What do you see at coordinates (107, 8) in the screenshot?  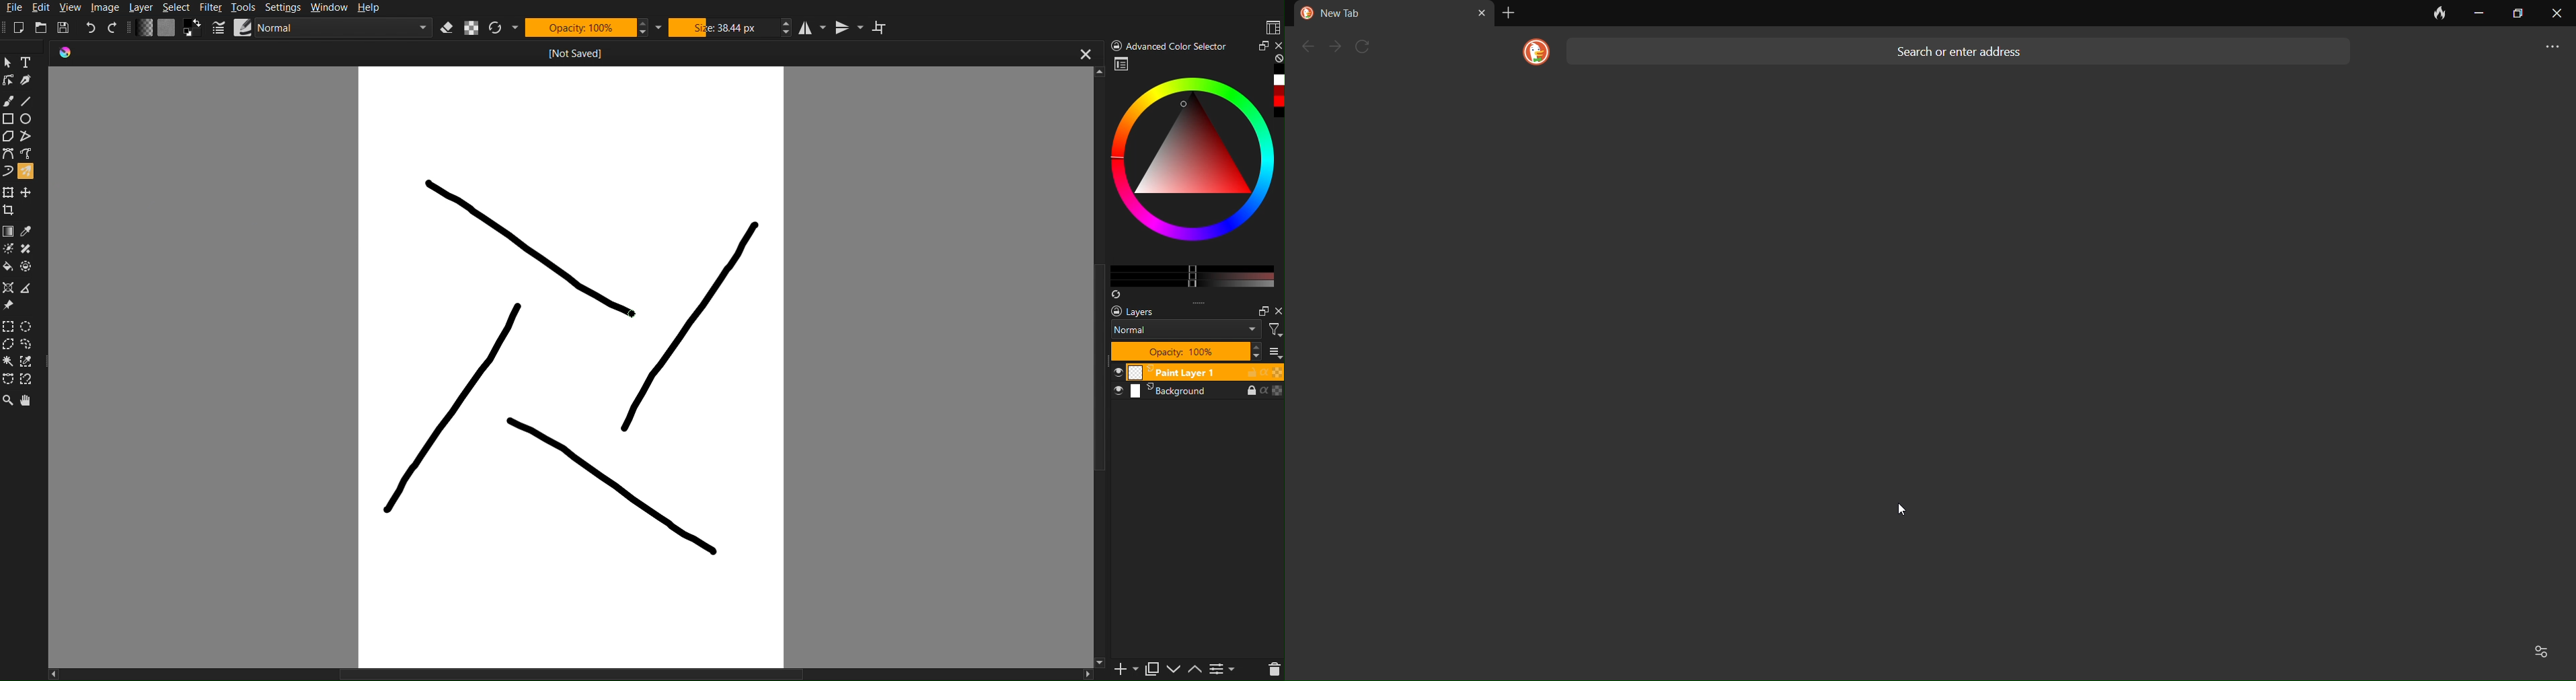 I see `Image` at bounding box center [107, 8].